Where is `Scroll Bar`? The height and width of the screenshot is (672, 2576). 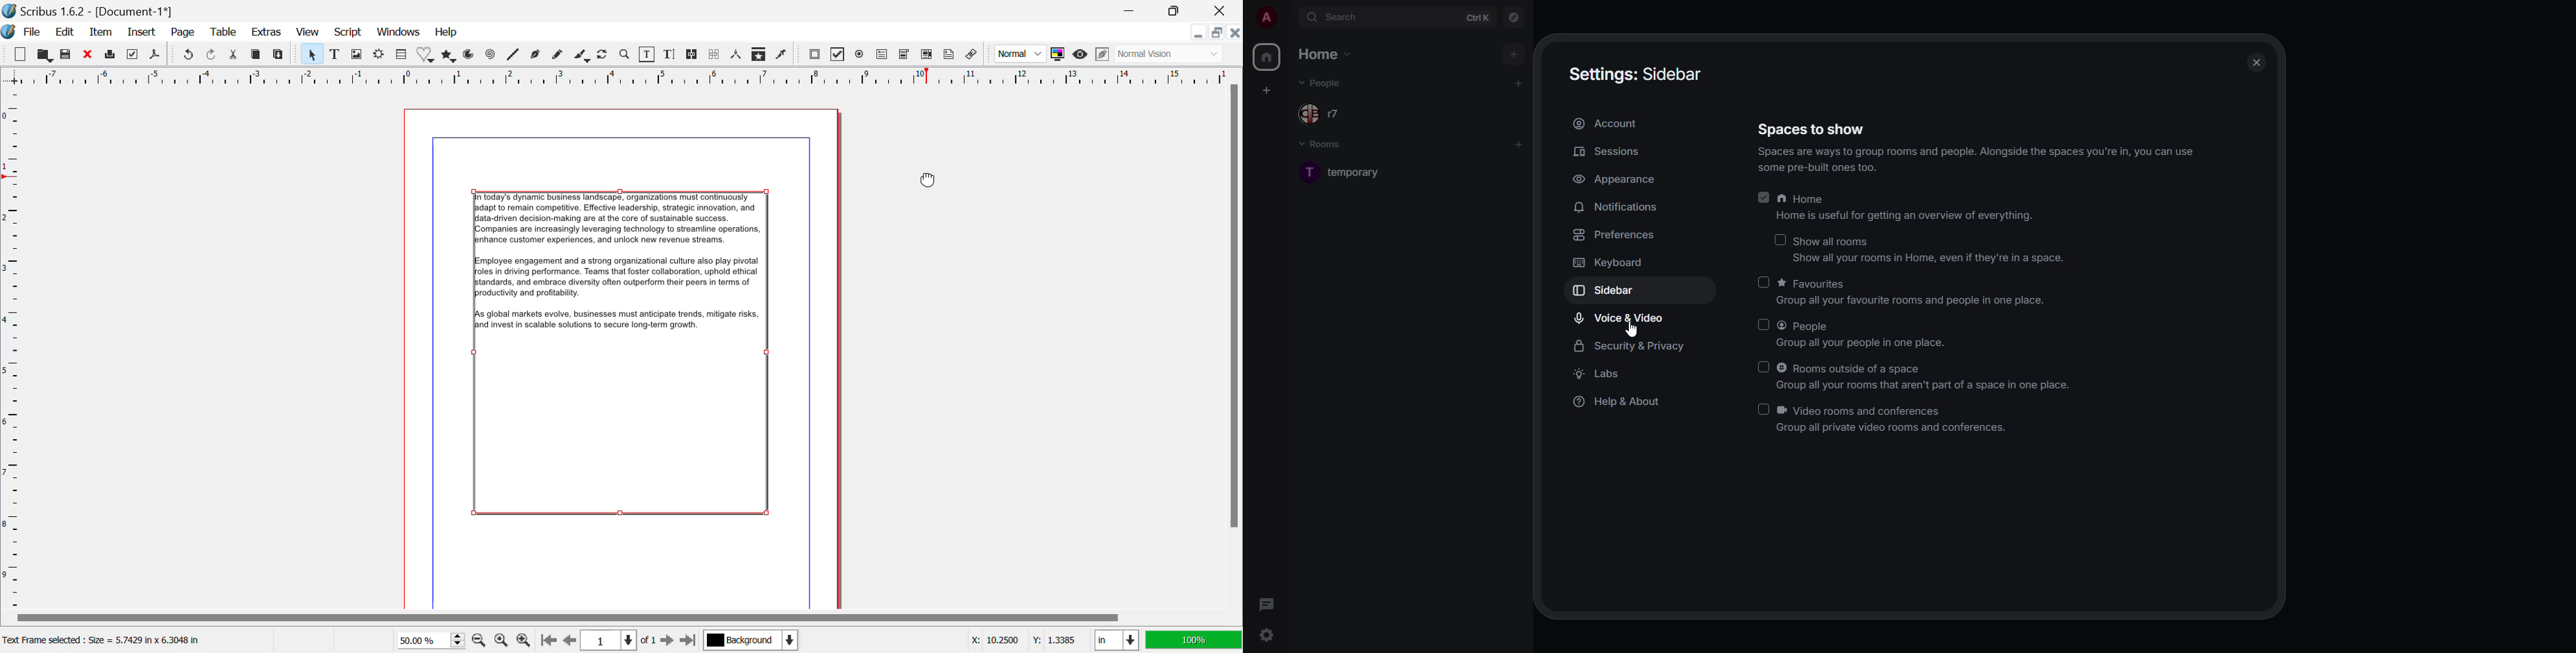
Scroll Bar is located at coordinates (1233, 344).